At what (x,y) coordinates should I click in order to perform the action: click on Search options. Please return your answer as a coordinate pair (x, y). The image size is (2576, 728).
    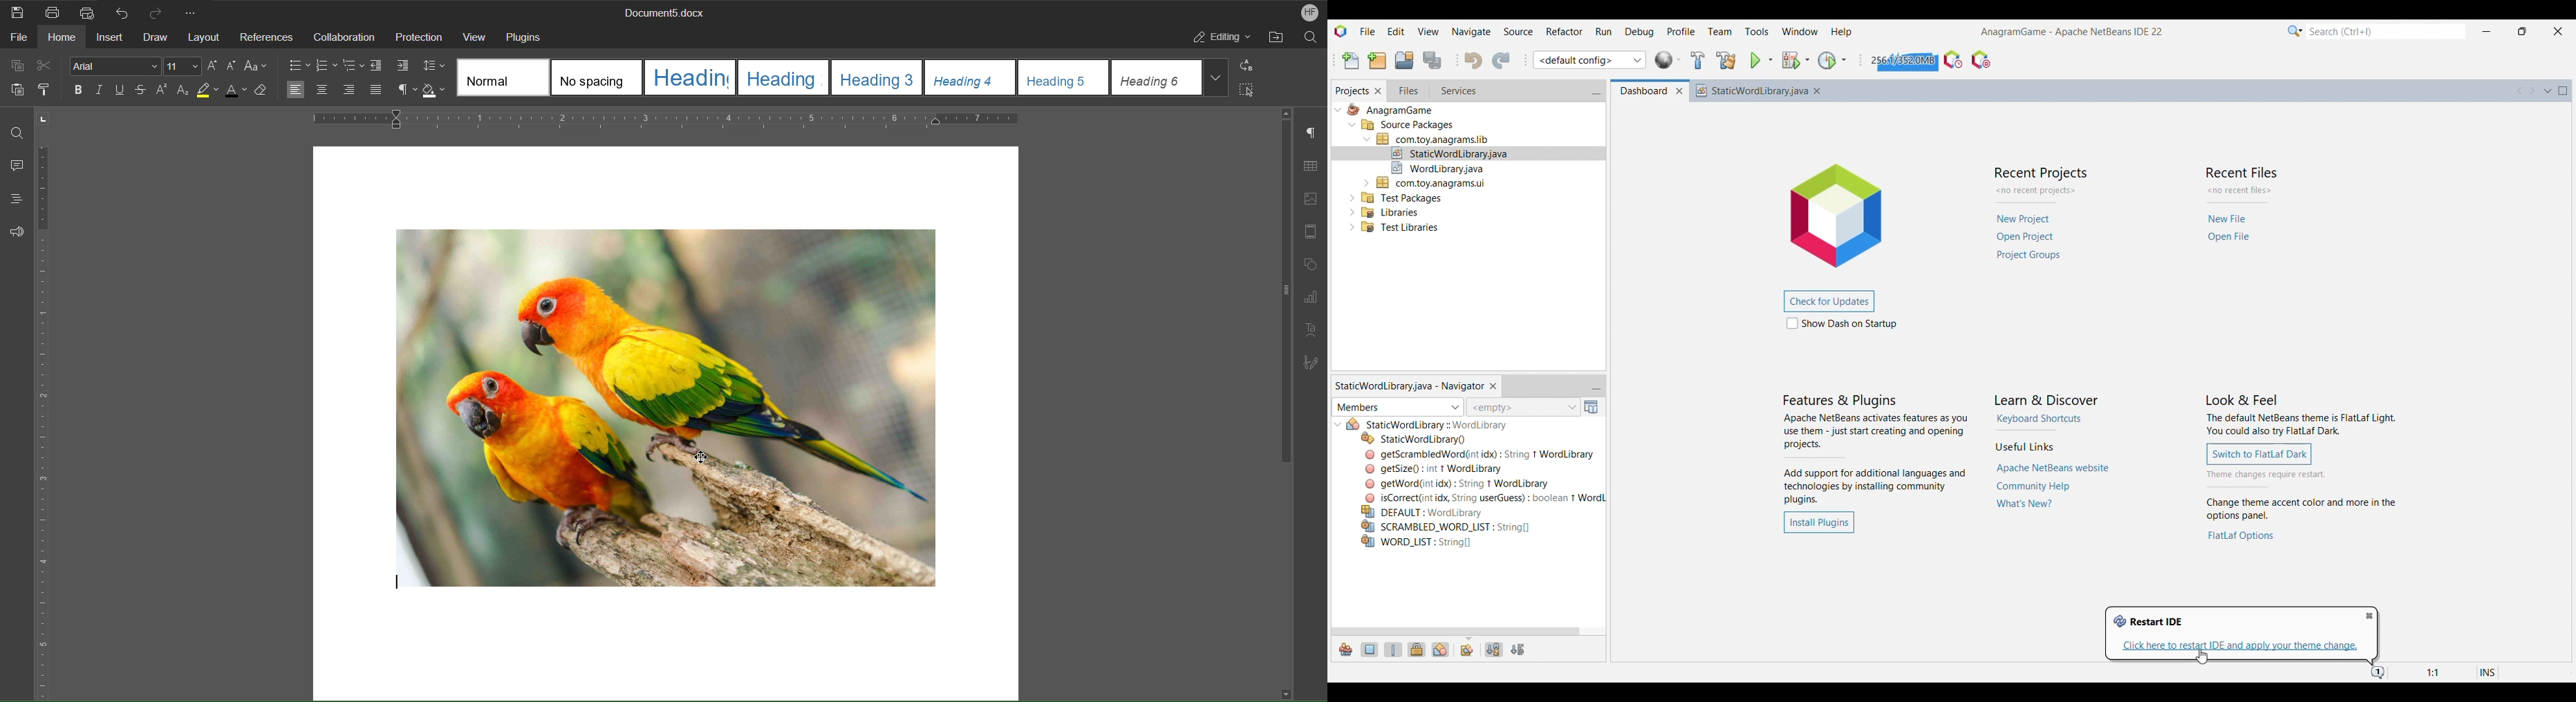
    Looking at the image, I should click on (2295, 31).